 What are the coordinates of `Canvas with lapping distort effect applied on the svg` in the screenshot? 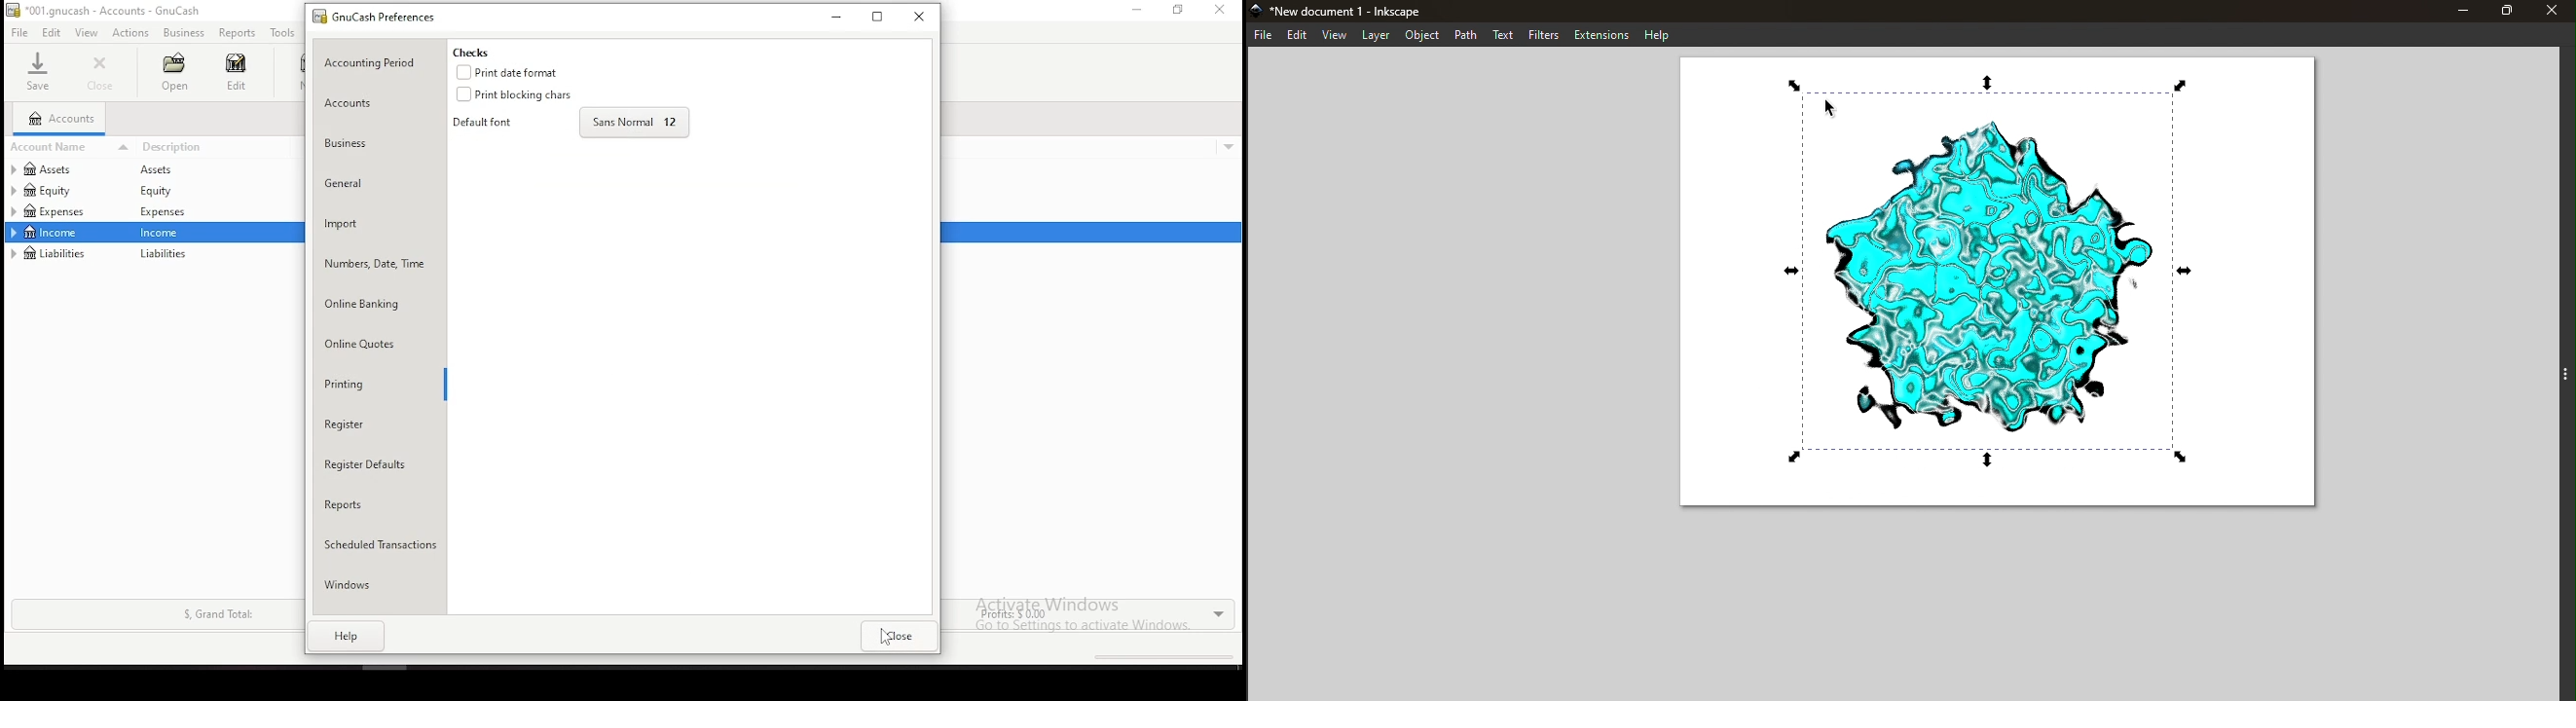 It's located at (1996, 287).